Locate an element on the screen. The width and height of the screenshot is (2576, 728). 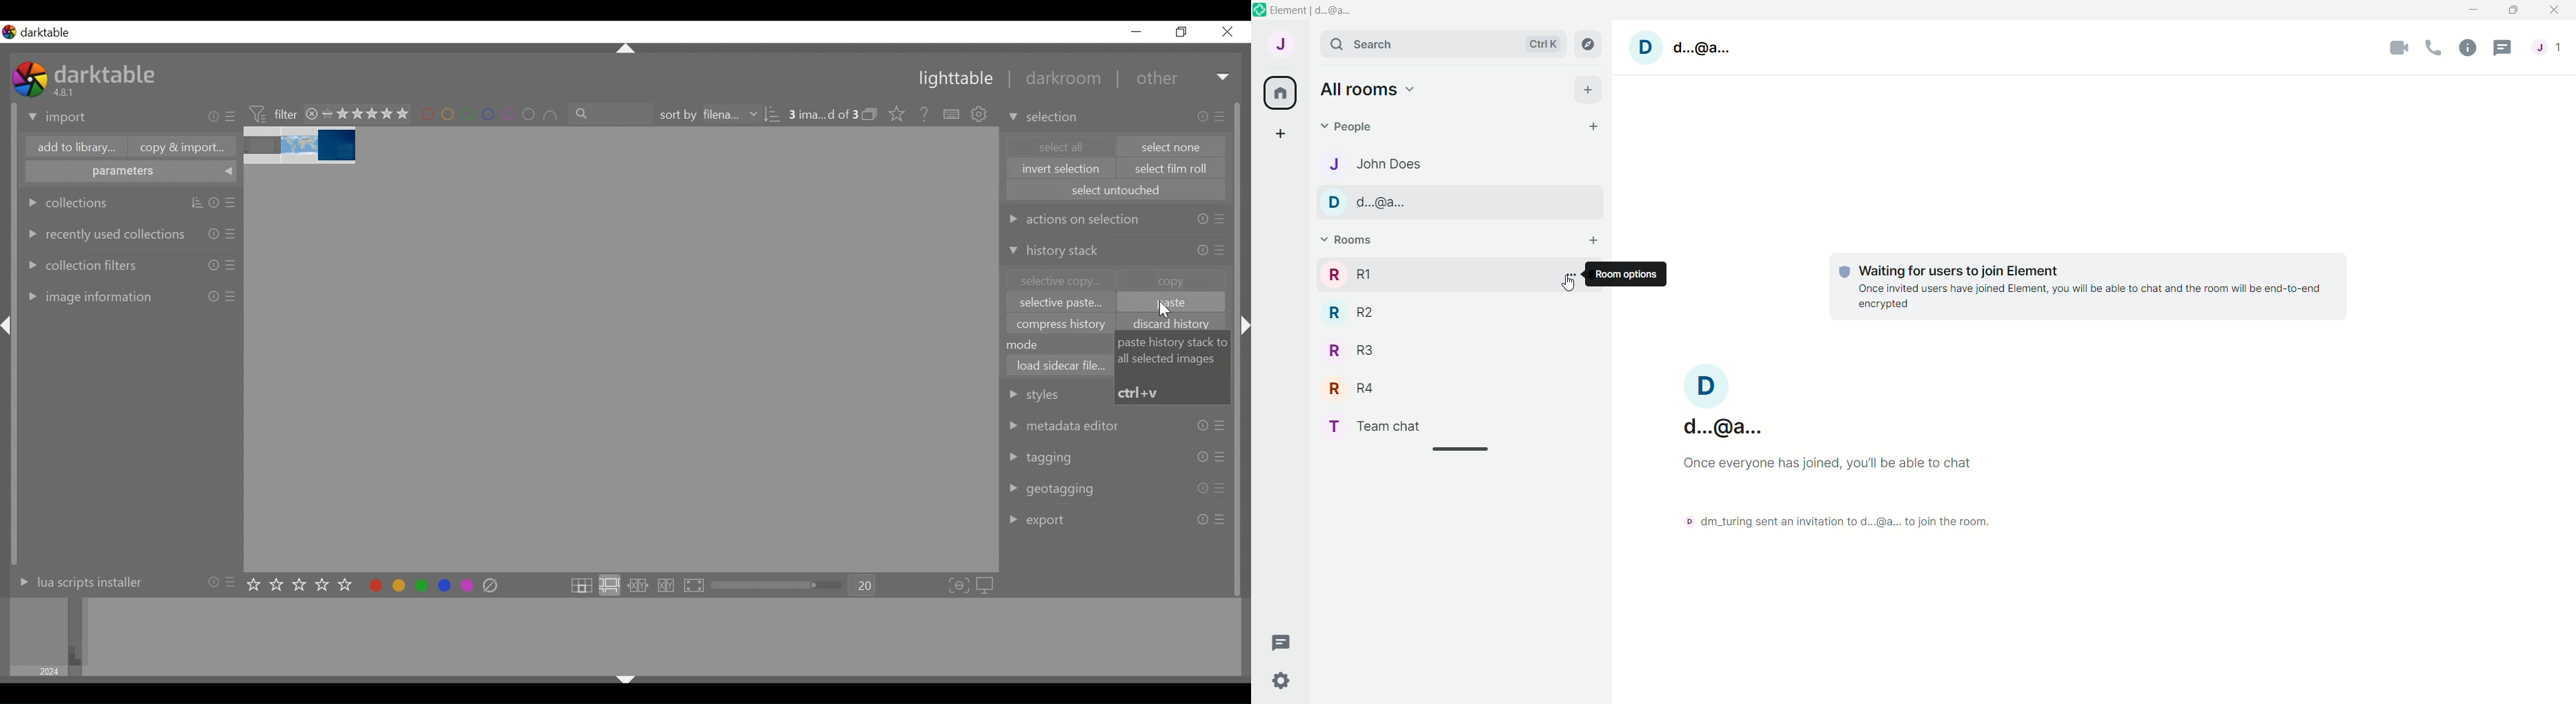
style is located at coordinates (1053, 394).